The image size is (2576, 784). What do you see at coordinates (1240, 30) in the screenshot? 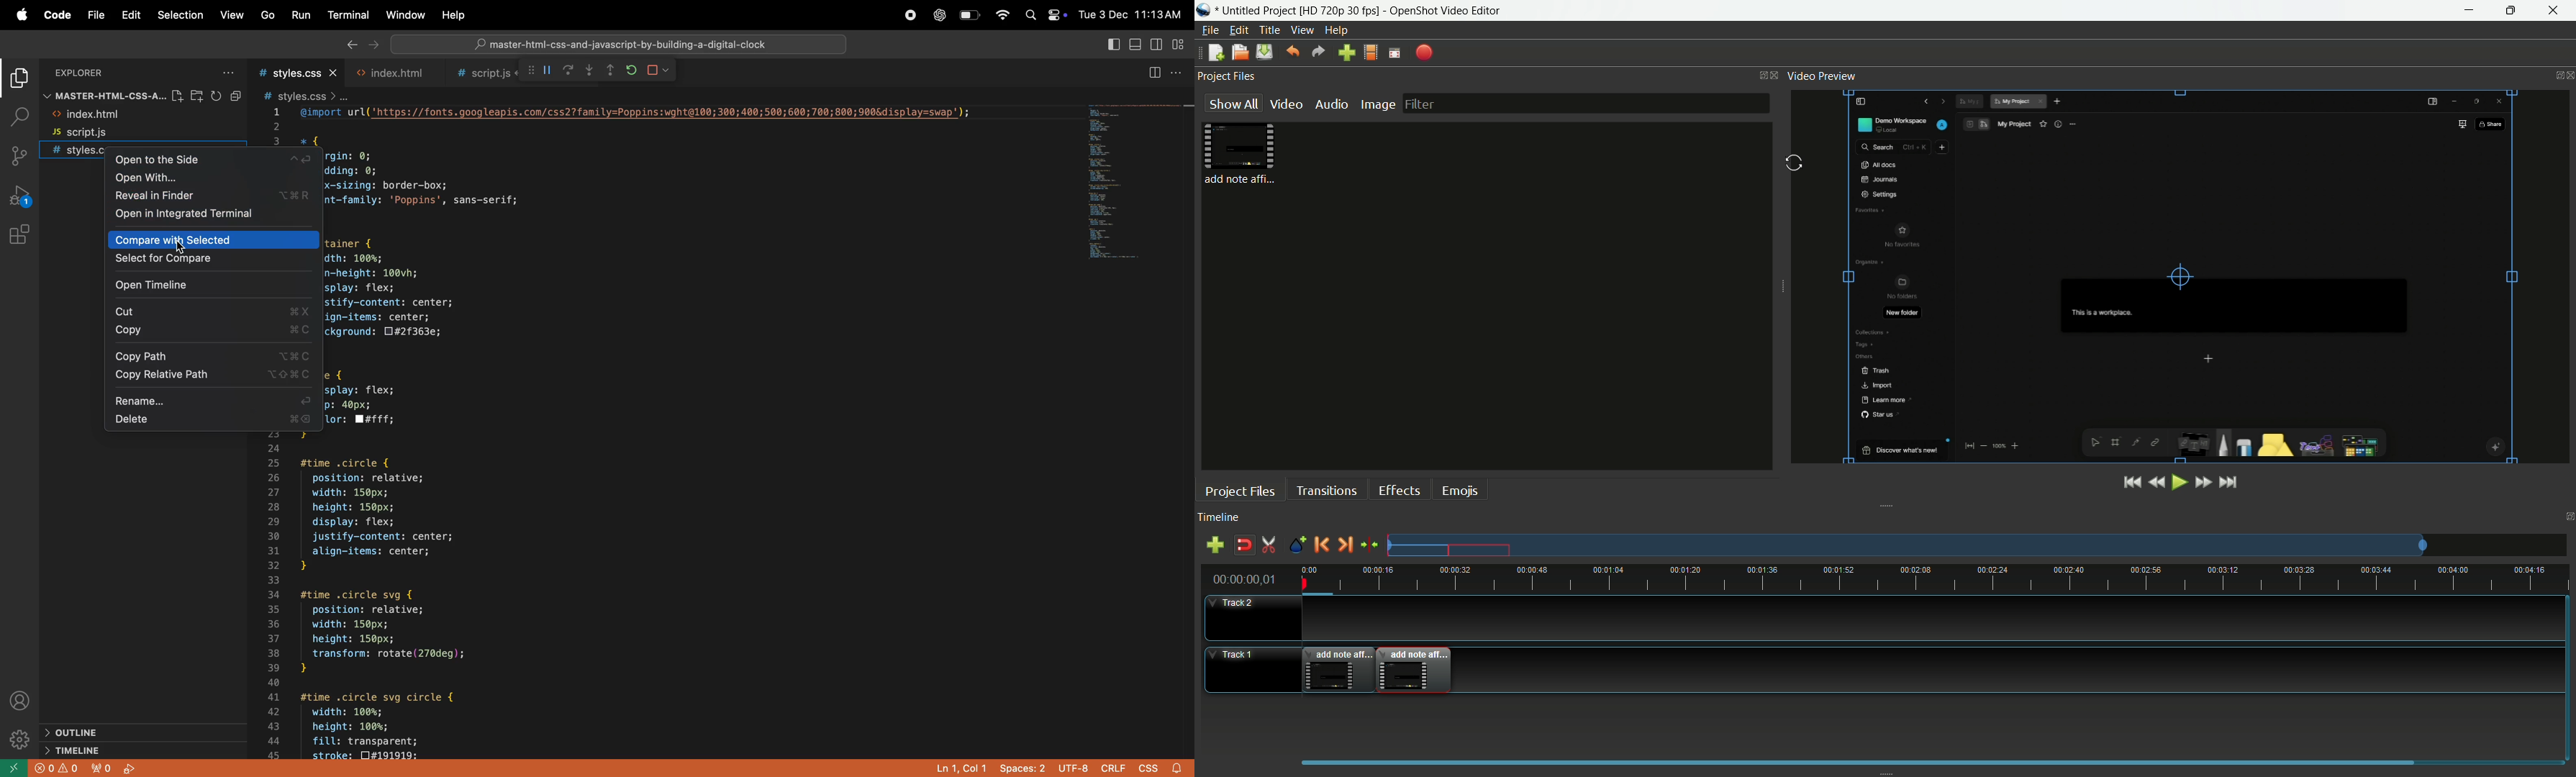
I see `edit menu` at bounding box center [1240, 30].